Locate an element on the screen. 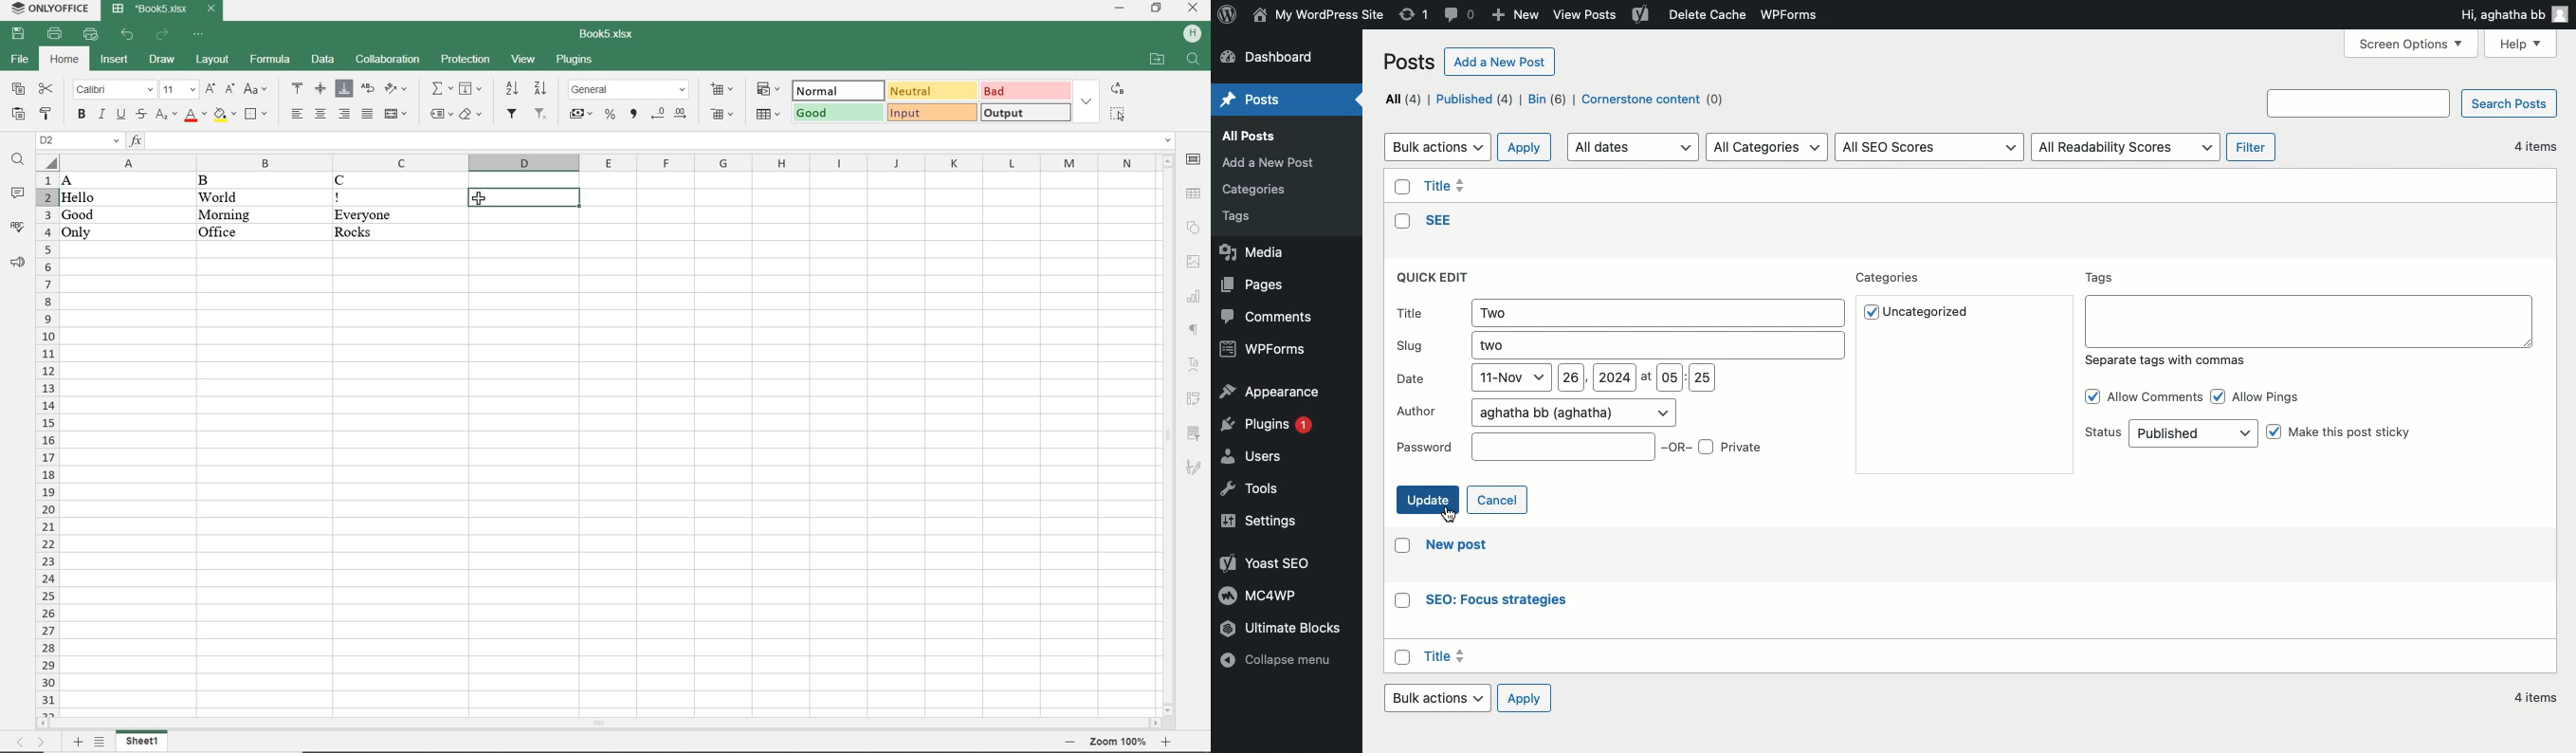 Image resolution: width=2576 pixels, height=756 pixels. World is located at coordinates (237, 196).